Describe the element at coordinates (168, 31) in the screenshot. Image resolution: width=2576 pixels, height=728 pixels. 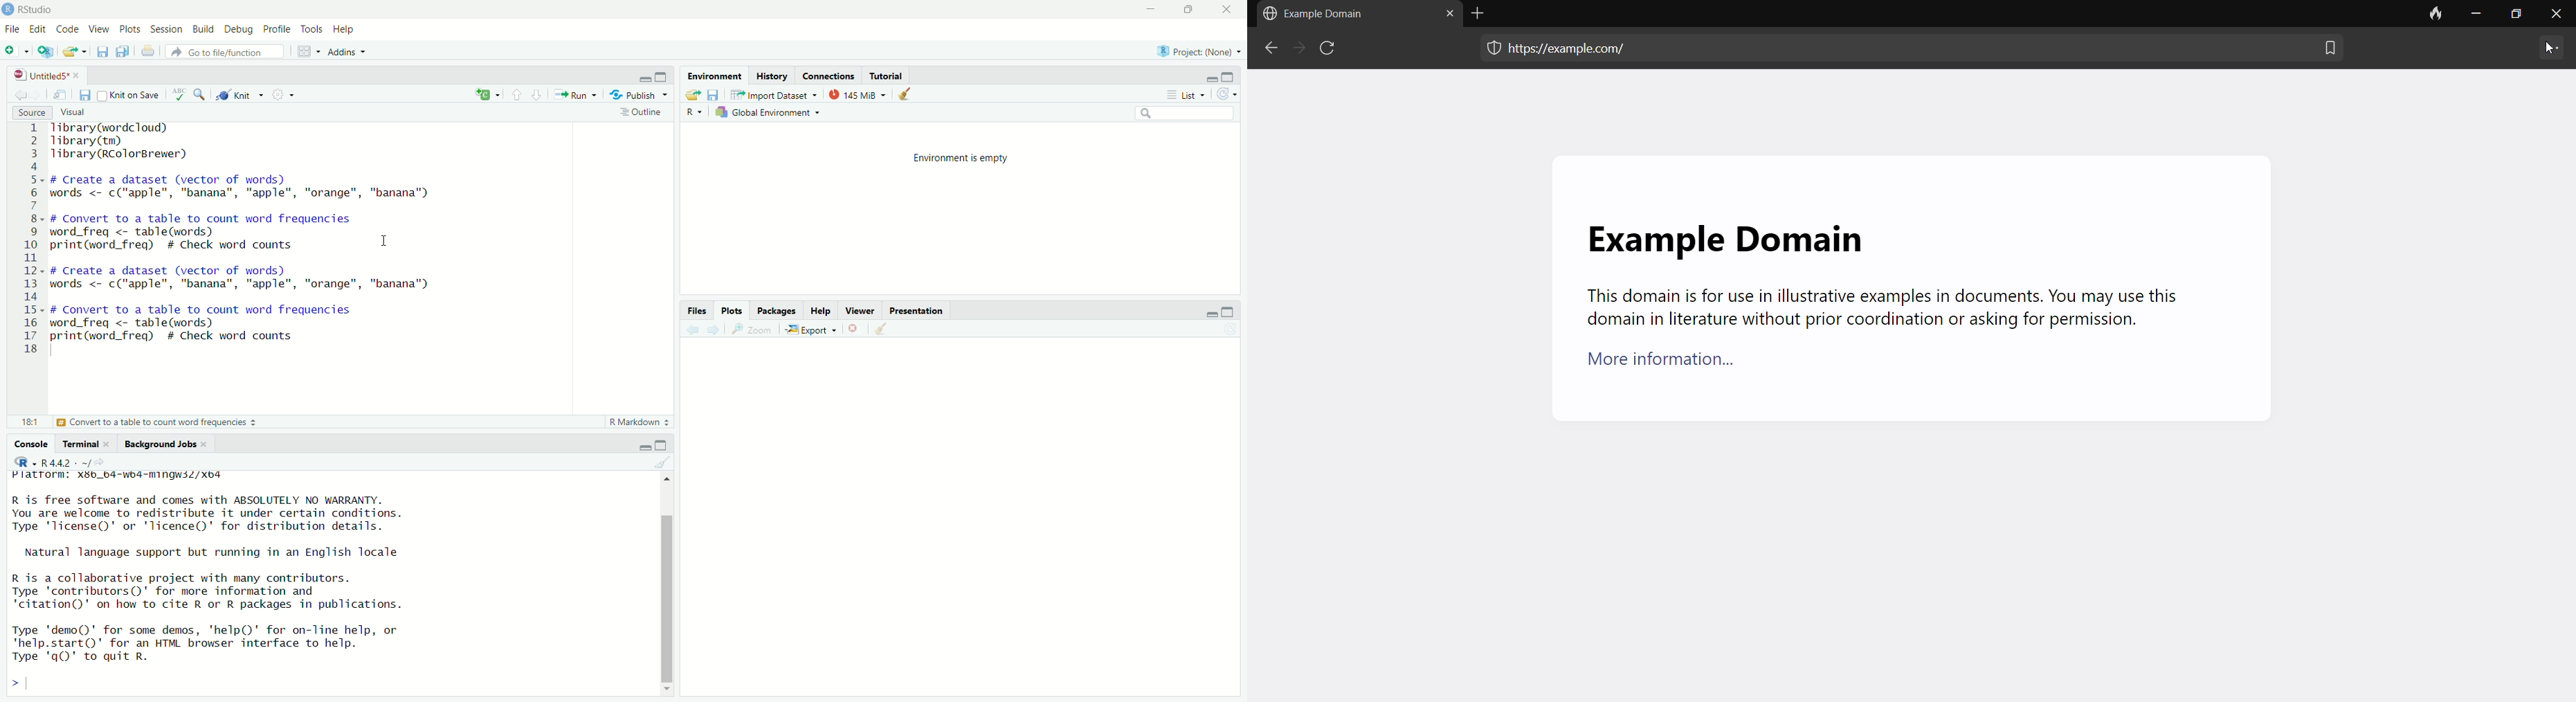
I see `Session` at that location.